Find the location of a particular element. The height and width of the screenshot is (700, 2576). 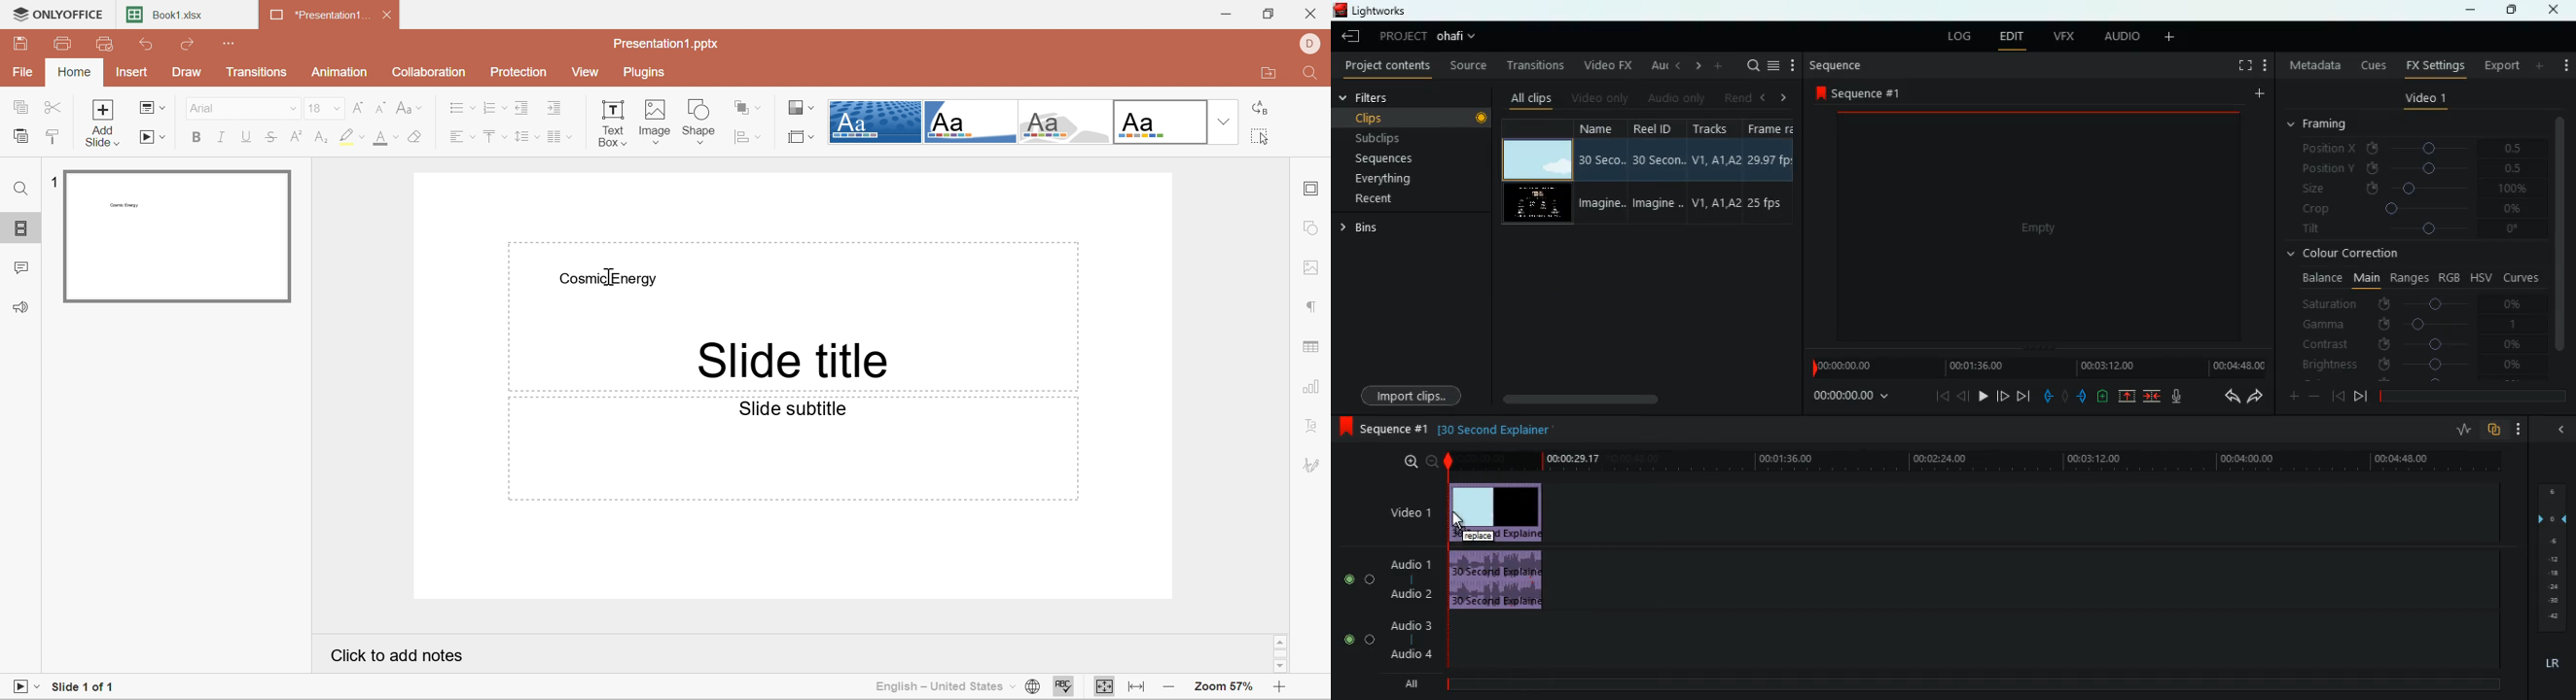

Chart settings is located at coordinates (1313, 389).